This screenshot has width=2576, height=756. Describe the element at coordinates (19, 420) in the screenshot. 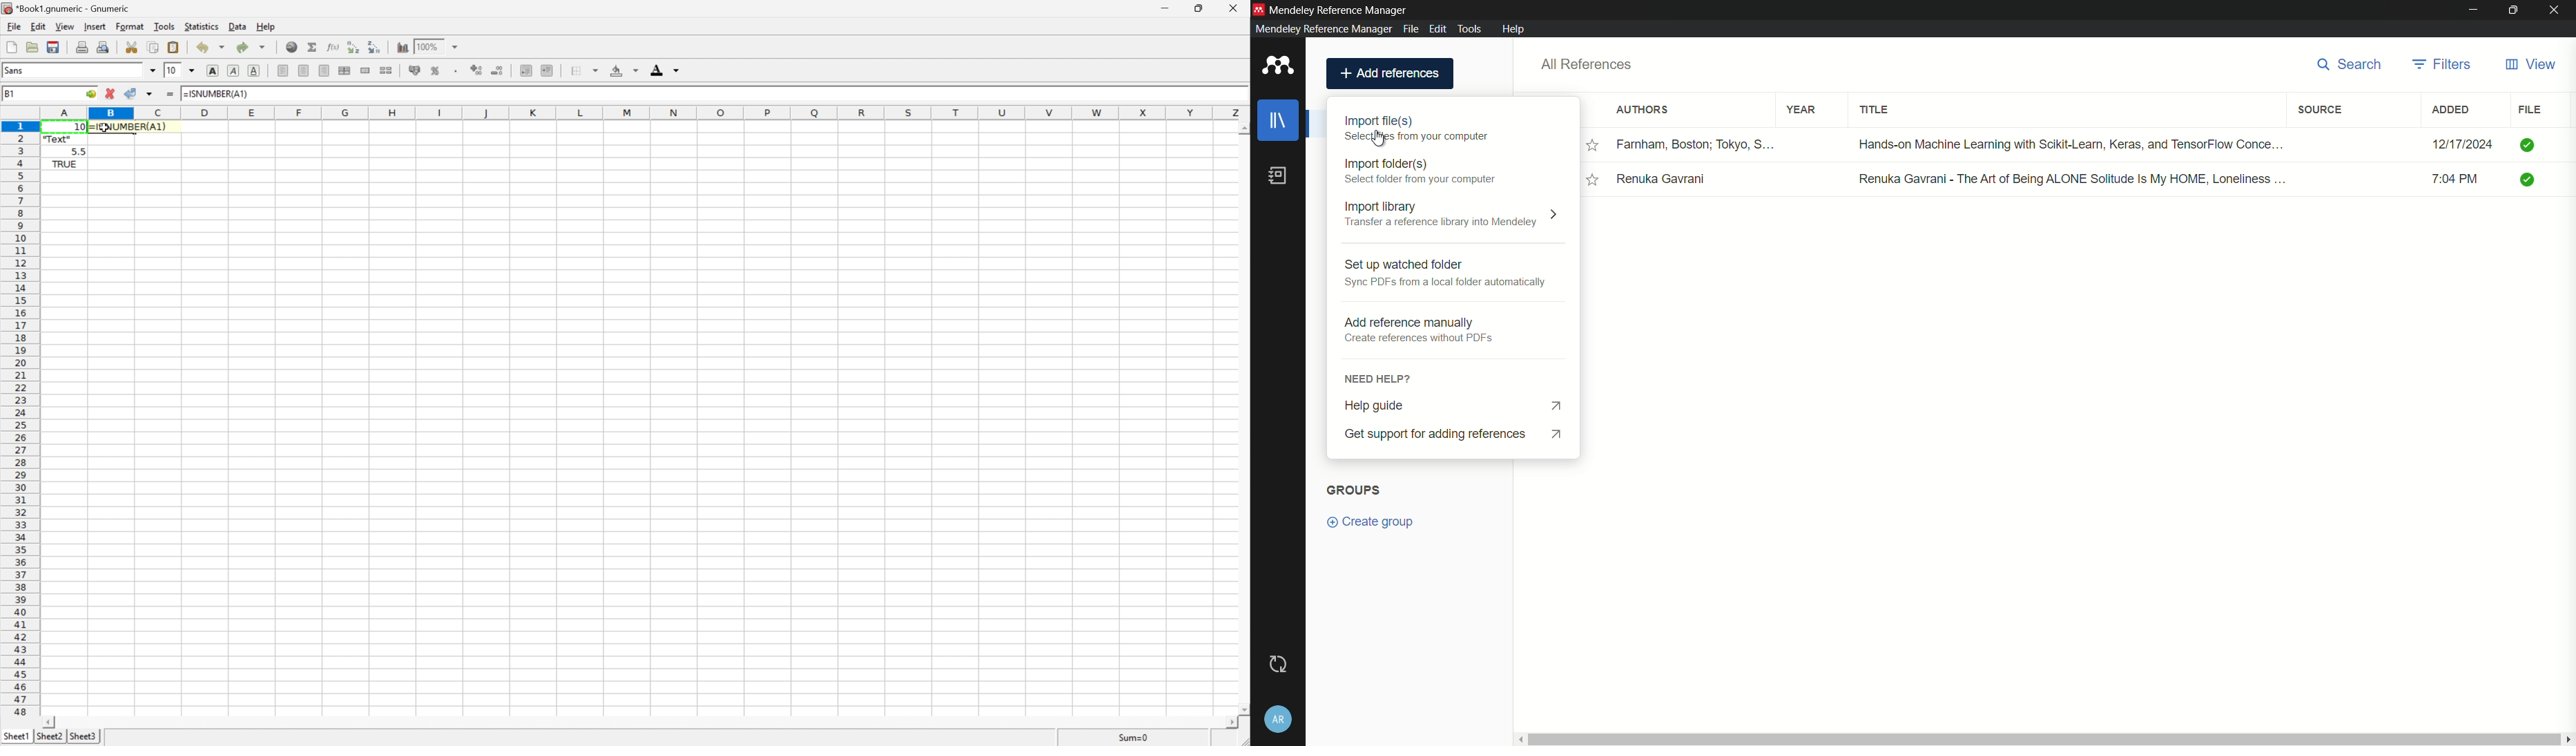

I see `Row Numbers` at that location.